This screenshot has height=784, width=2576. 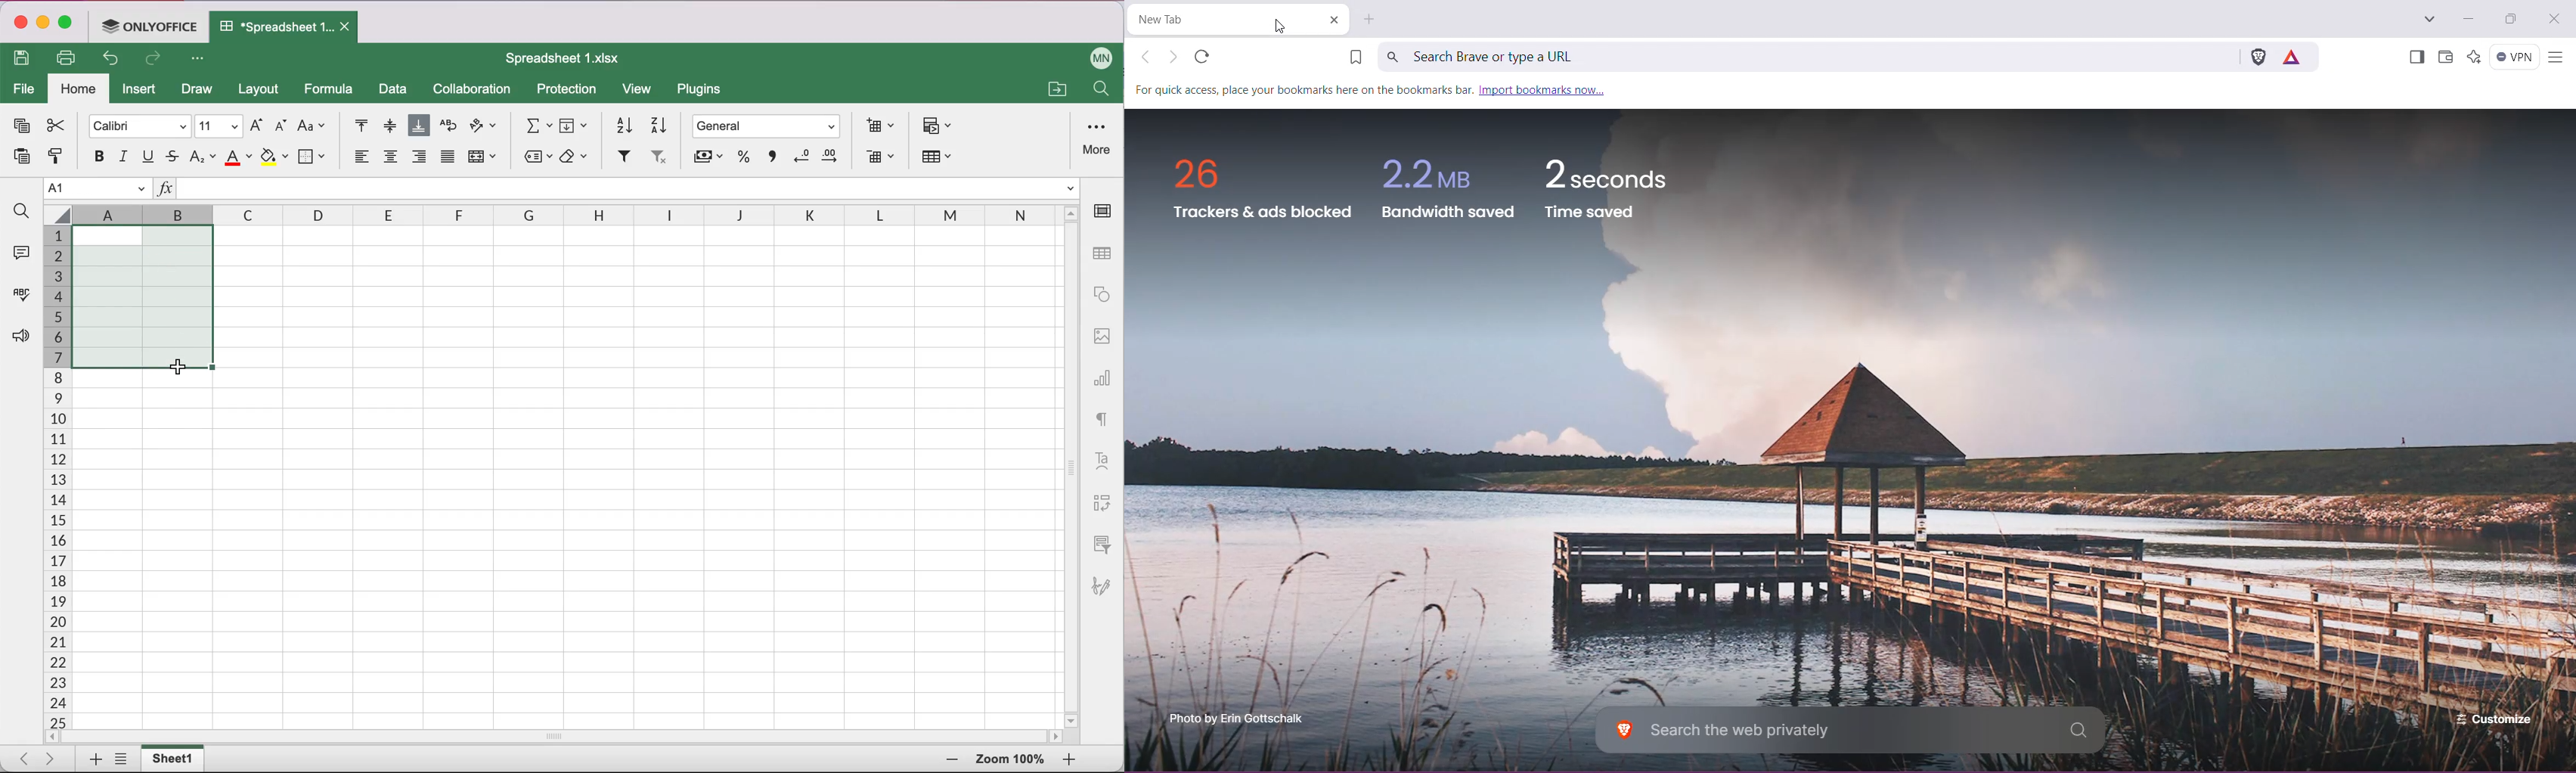 I want to click on sort ascending, so click(x=620, y=123).